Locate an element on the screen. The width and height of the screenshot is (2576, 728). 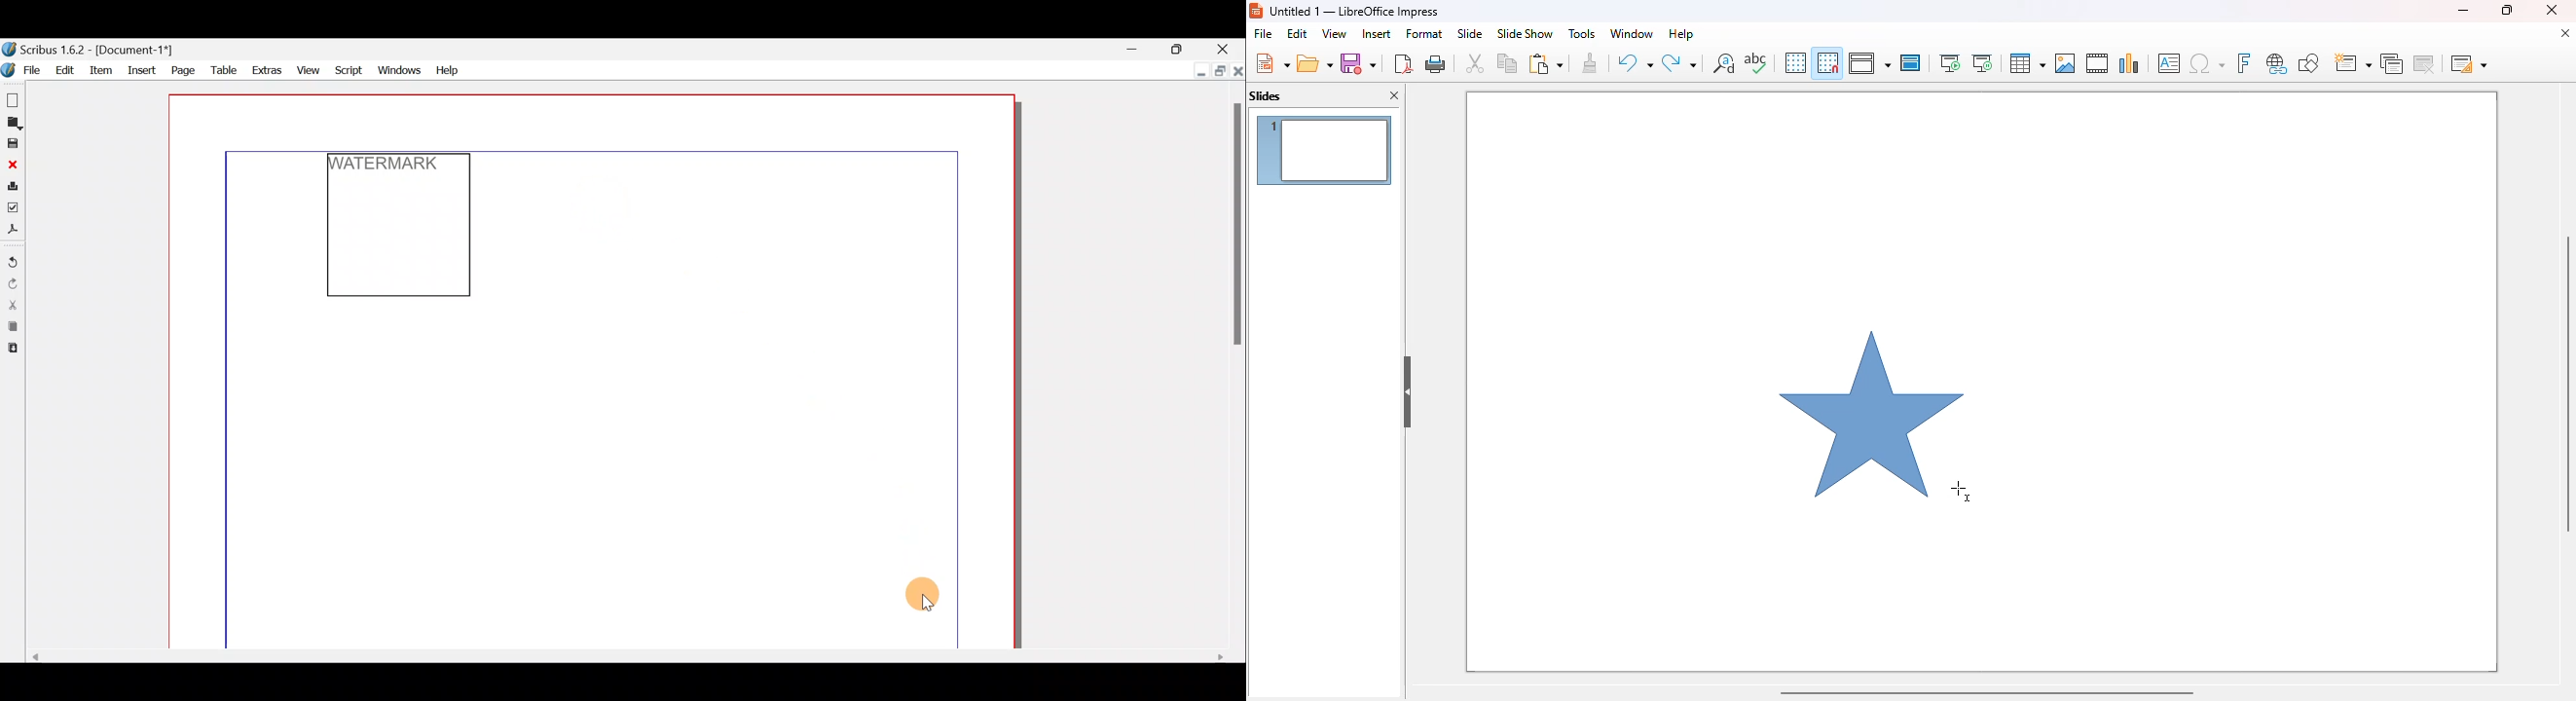
insert fontwork text is located at coordinates (2243, 62).